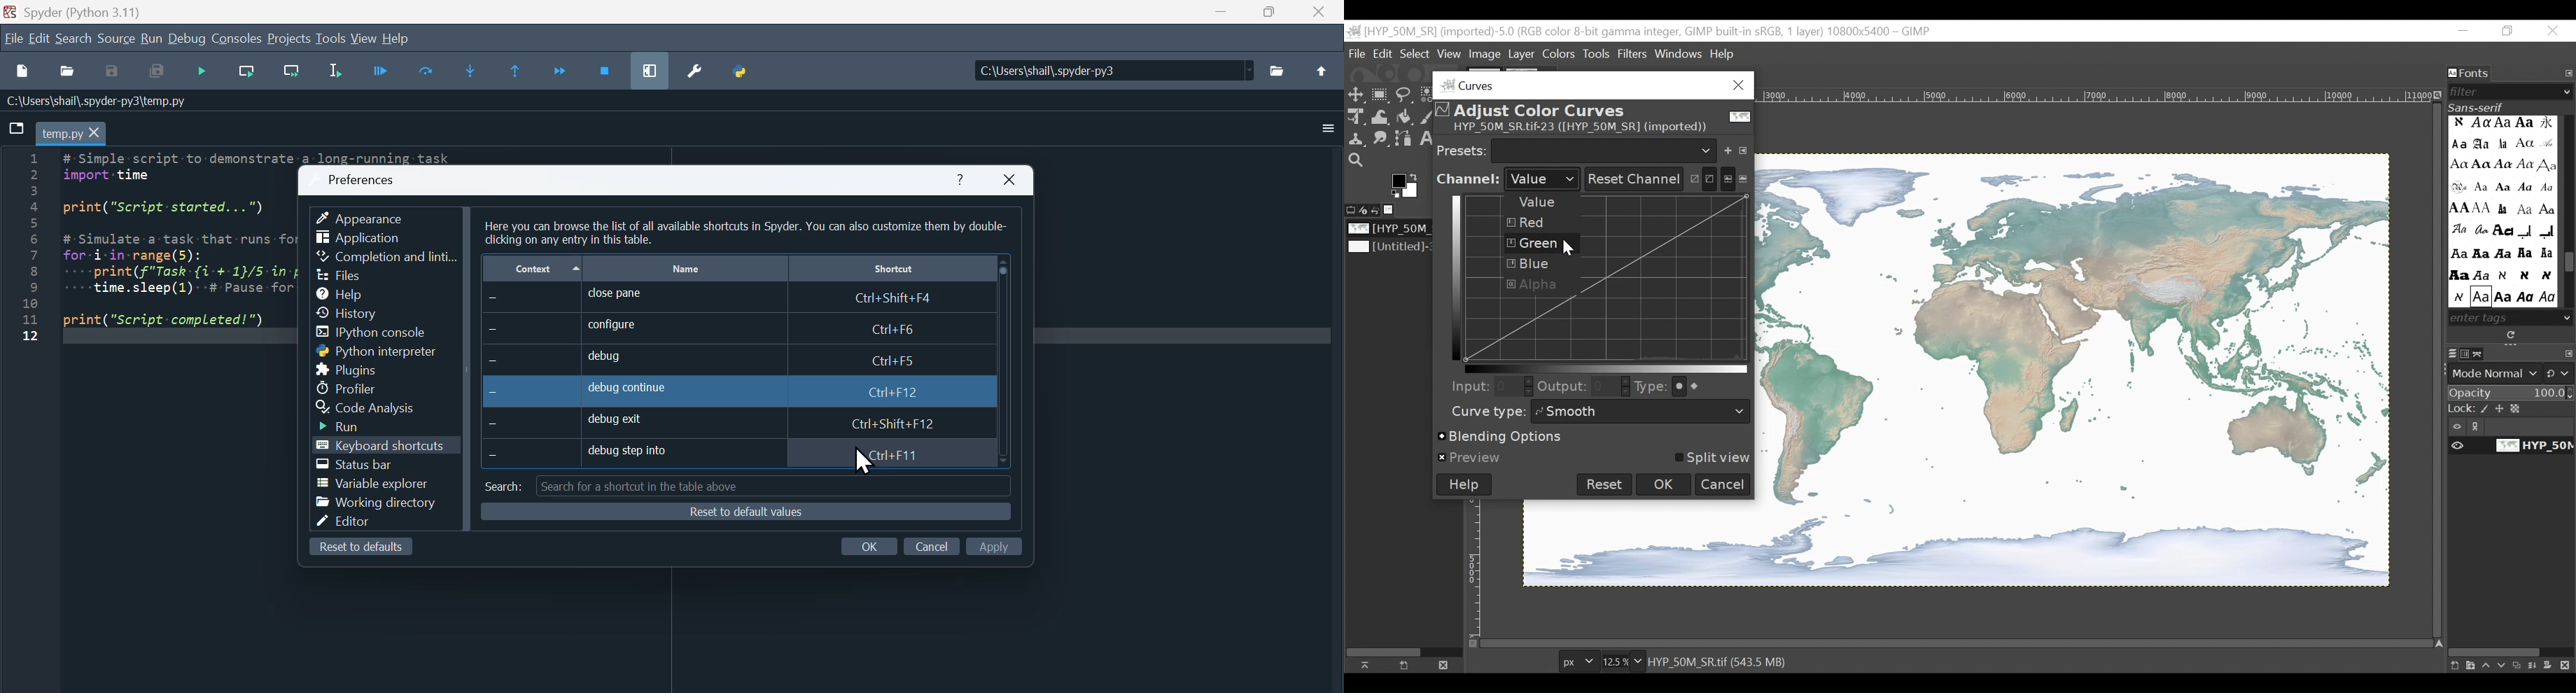 The height and width of the screenshot is (700, 2576). I want to click on Step into function, so click(472, 69).